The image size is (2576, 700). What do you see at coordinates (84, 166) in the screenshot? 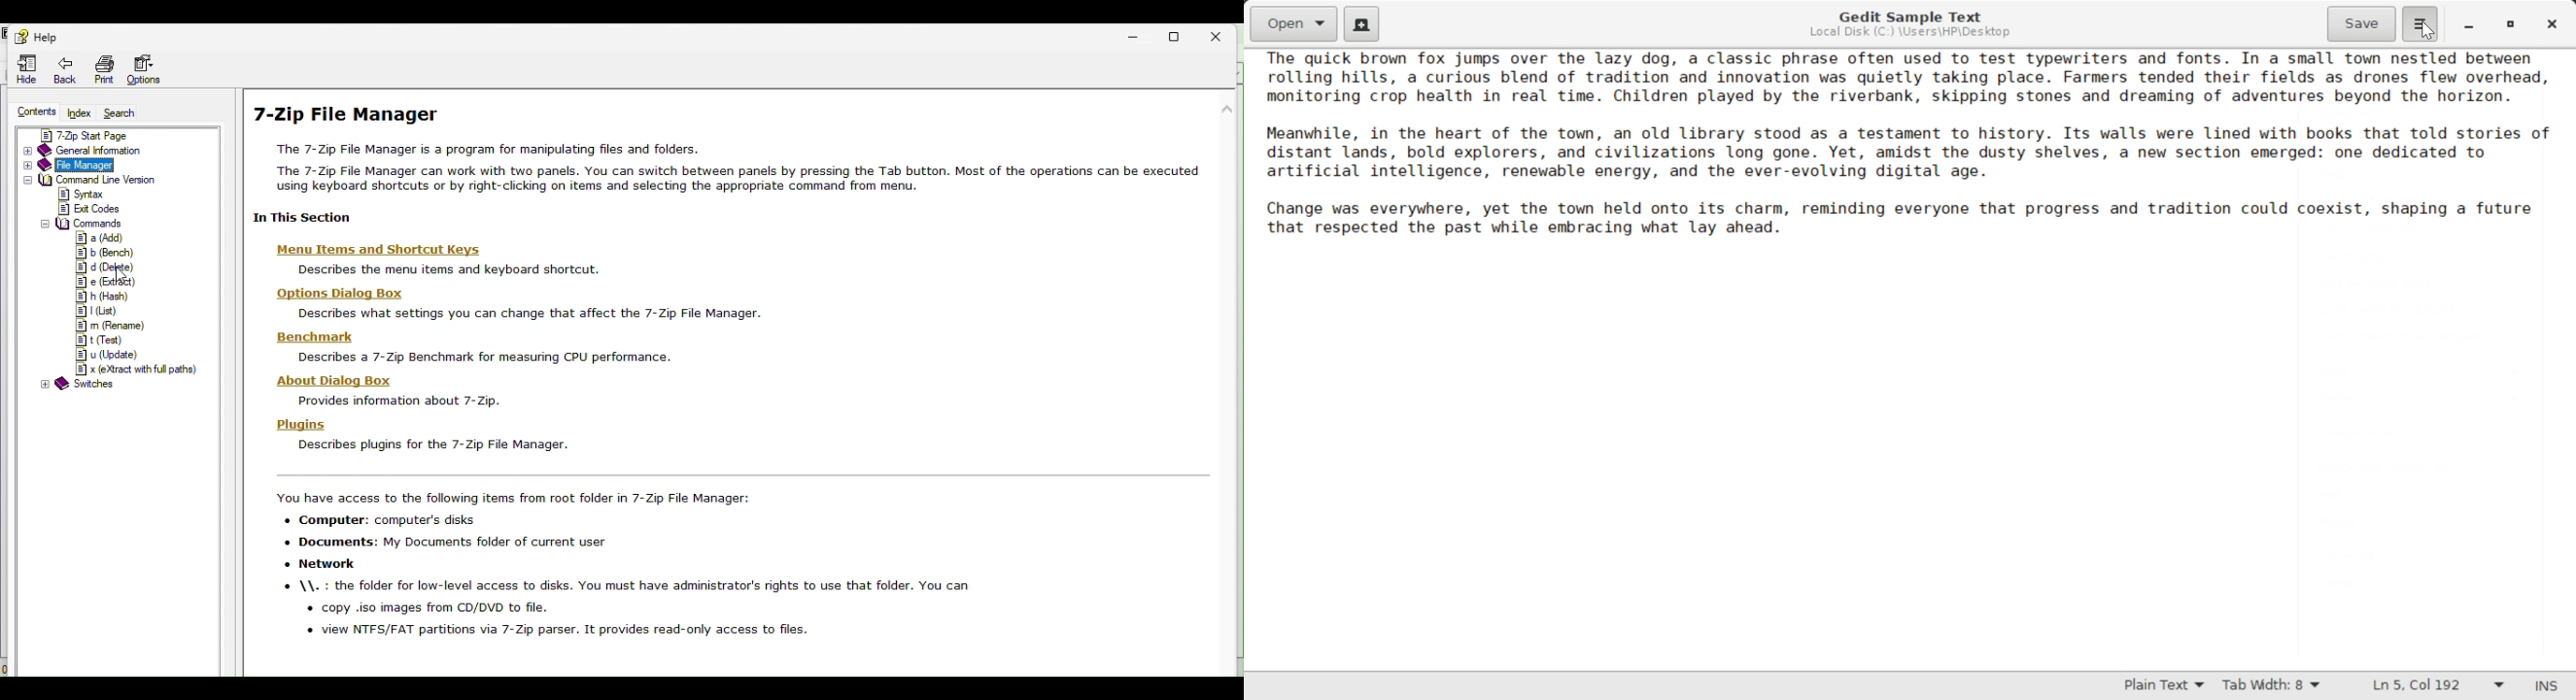
I see `File manager` at bounding box center [84, 166].